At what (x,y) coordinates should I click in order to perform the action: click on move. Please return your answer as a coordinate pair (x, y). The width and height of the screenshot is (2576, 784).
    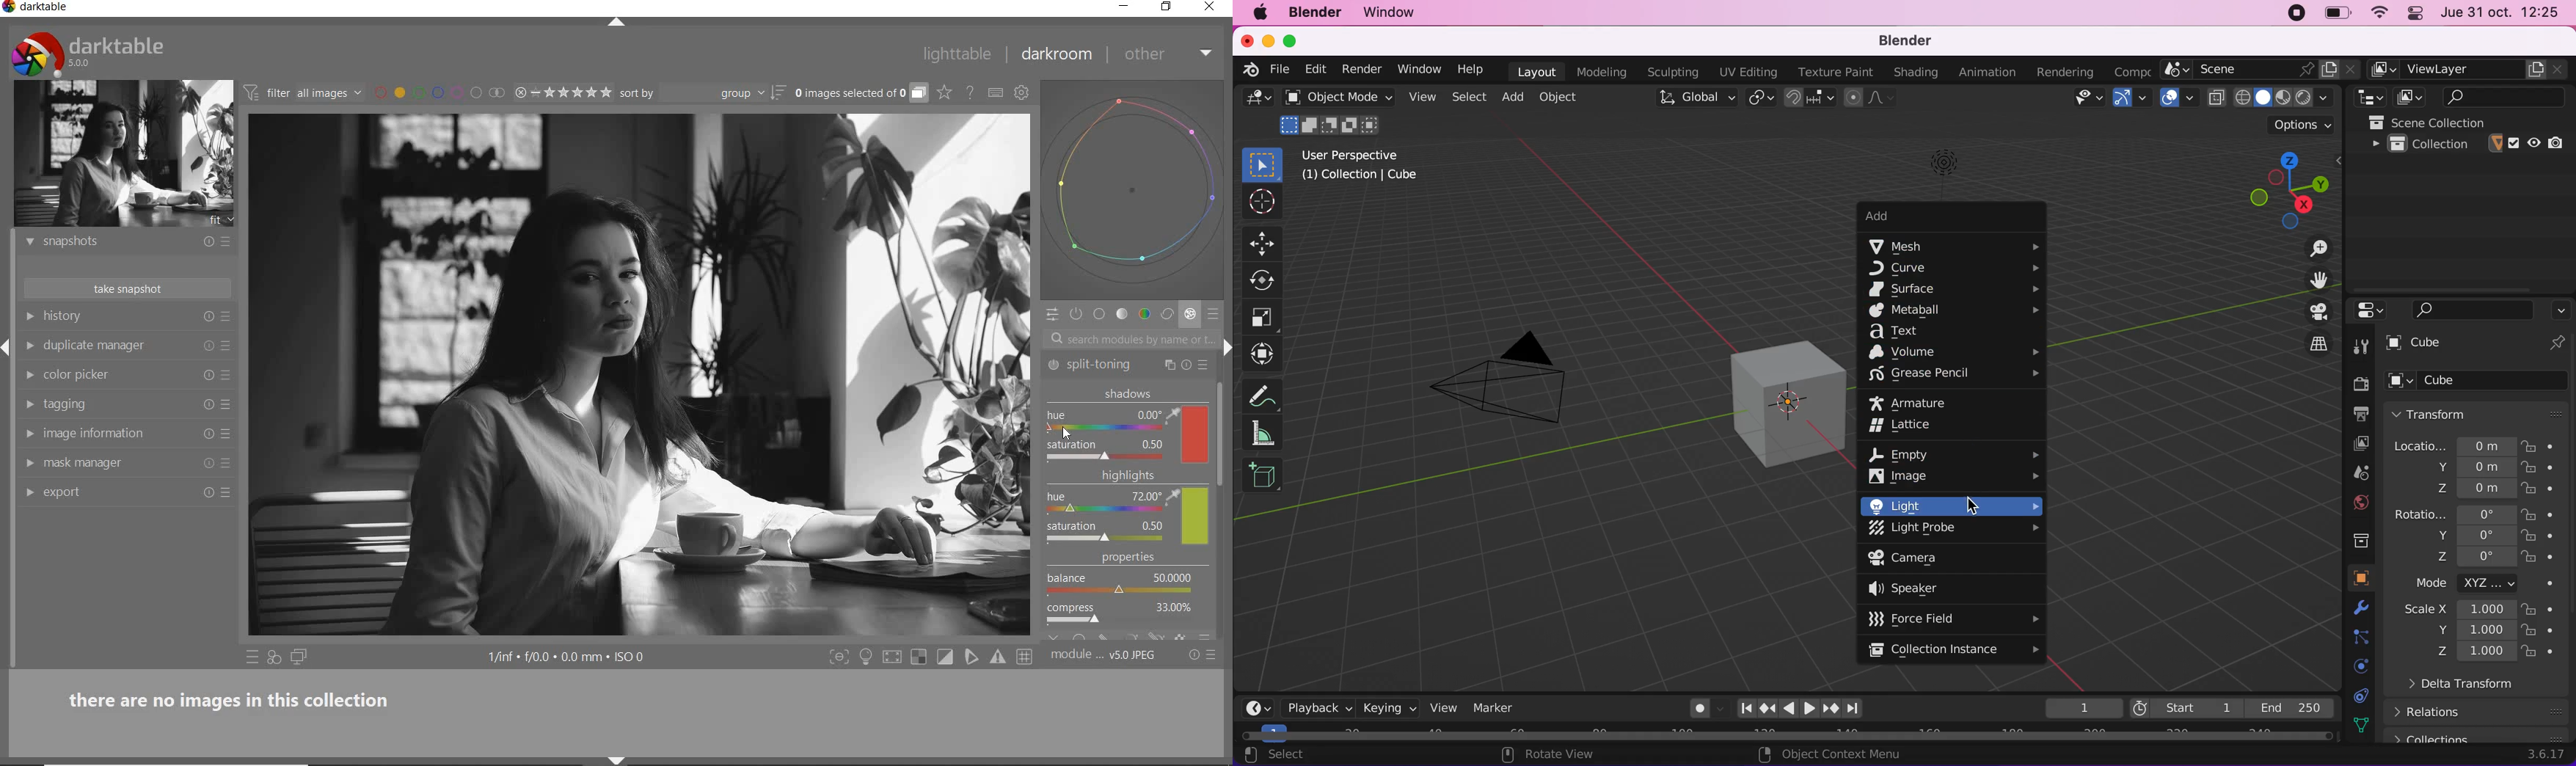
    Looking at the image, I should click on (1265, 243).